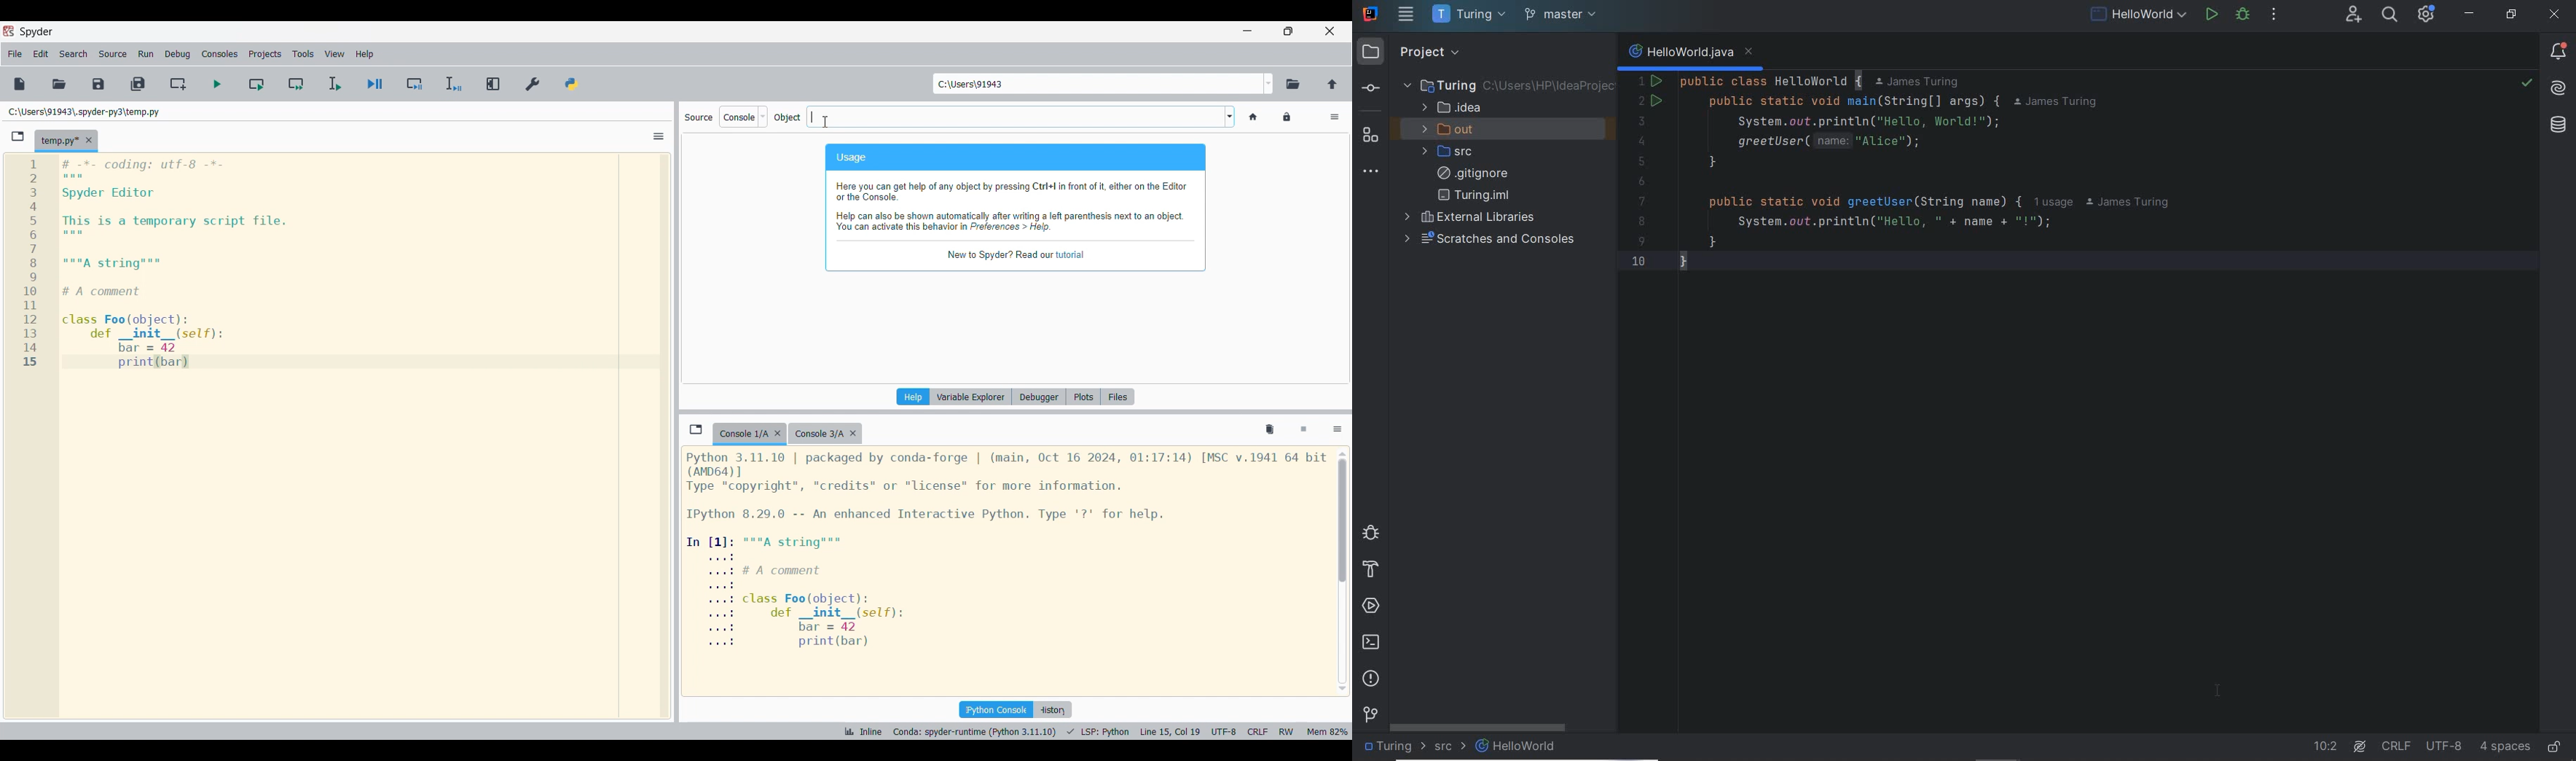 The height and width of the screenshot is (784, 2576). Describe the element at coordinates (1338, 430) in the screenshot. I see `Options` at that location.